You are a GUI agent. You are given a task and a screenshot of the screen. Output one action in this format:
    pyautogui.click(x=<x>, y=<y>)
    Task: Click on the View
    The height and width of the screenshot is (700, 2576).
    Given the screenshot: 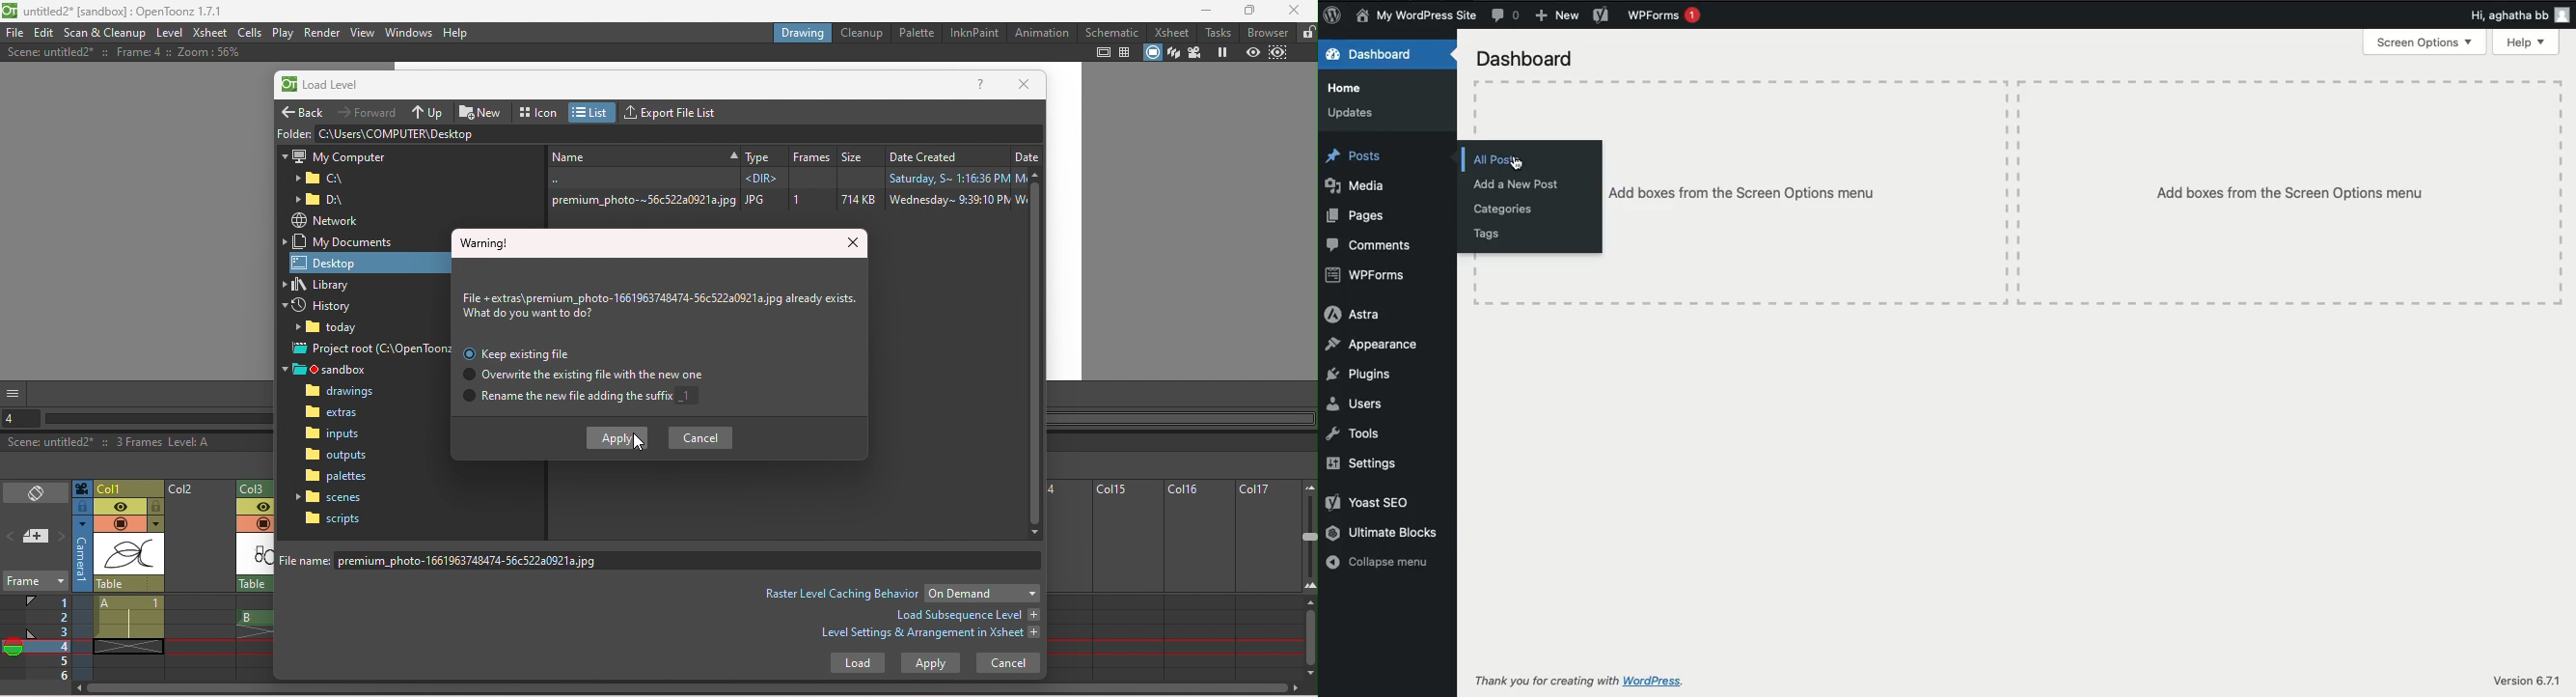 What is the action you would take?
    pyautogui.click(x=363, y=32)
    